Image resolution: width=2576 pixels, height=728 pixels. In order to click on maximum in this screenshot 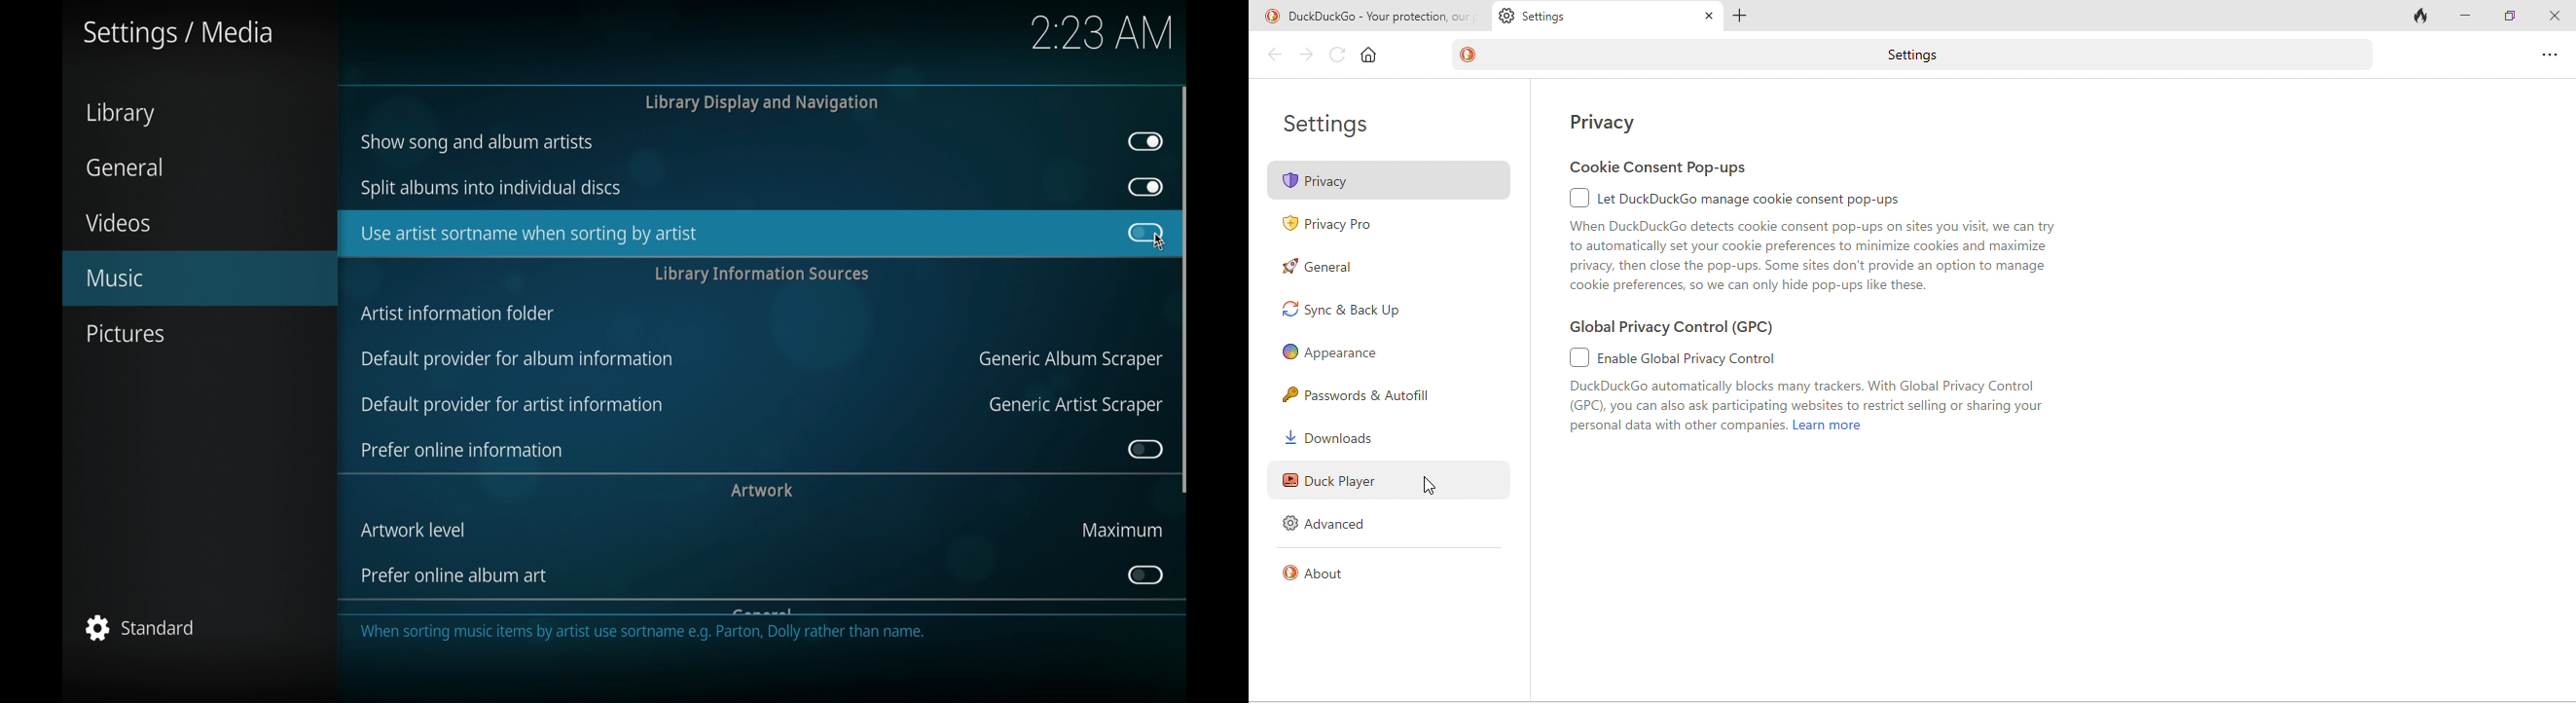, I will do `click(1122, 529)`.